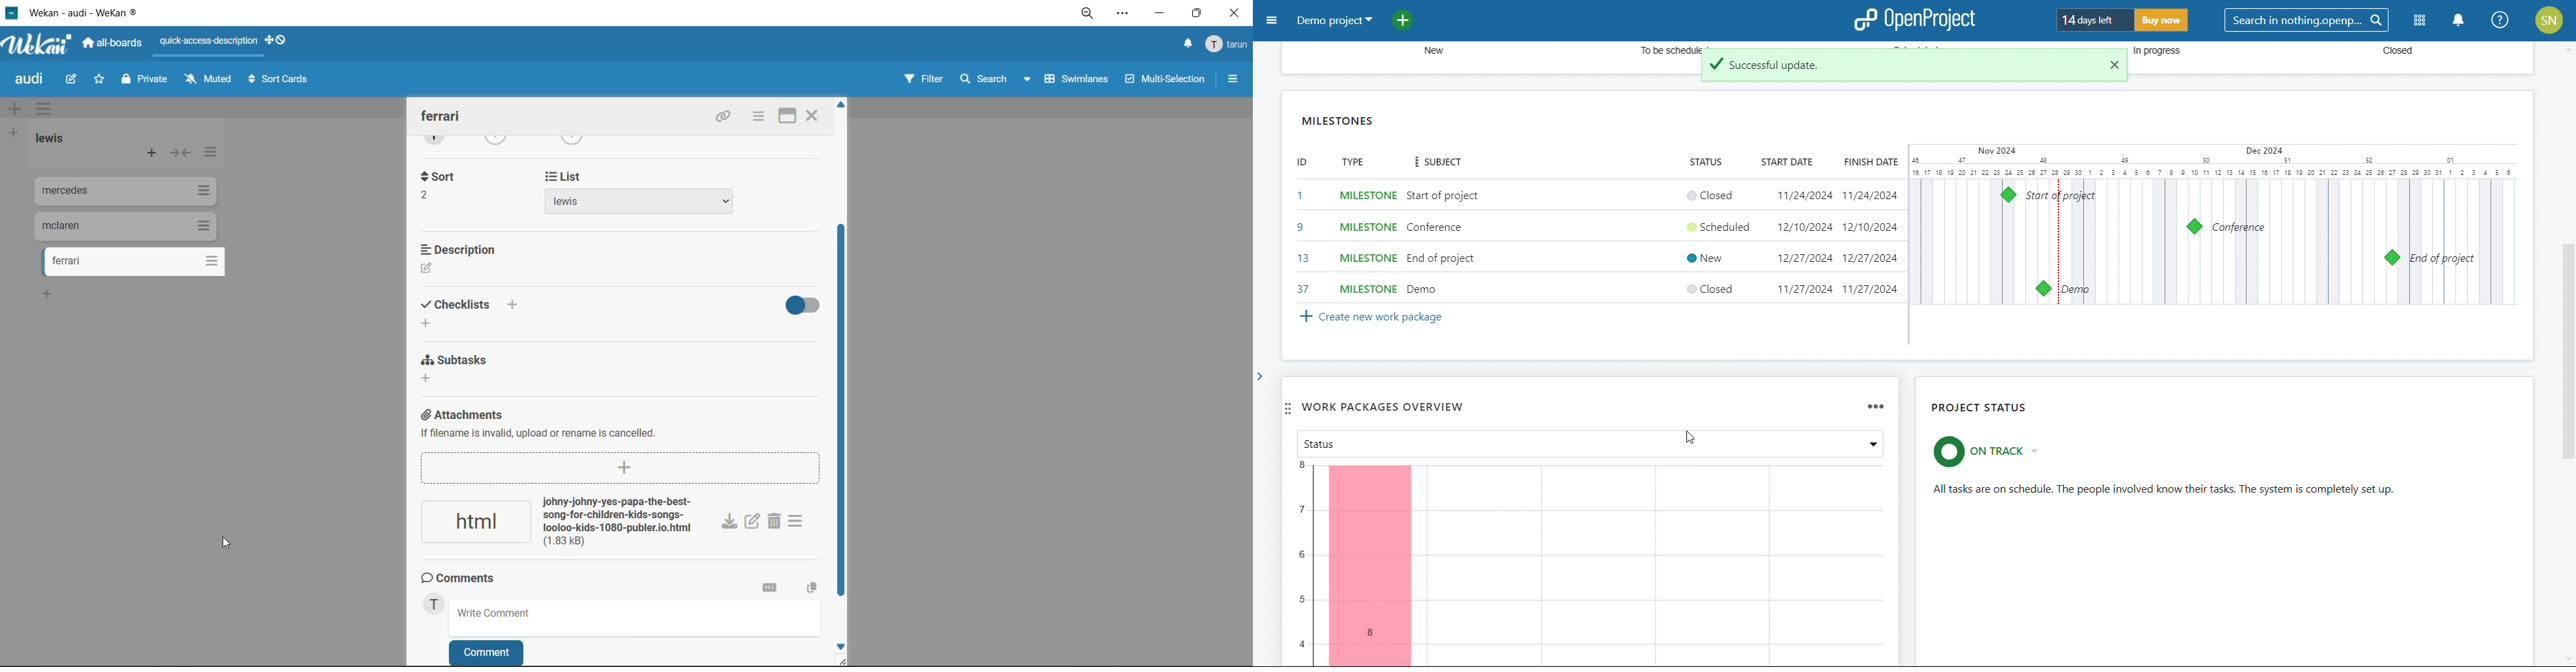 Image resolution: width=2576 pixels, height=672 pixels. What do you see at coordinates (811, 117) in the screenshot?
I see `close` at bounding box center [811, 117].